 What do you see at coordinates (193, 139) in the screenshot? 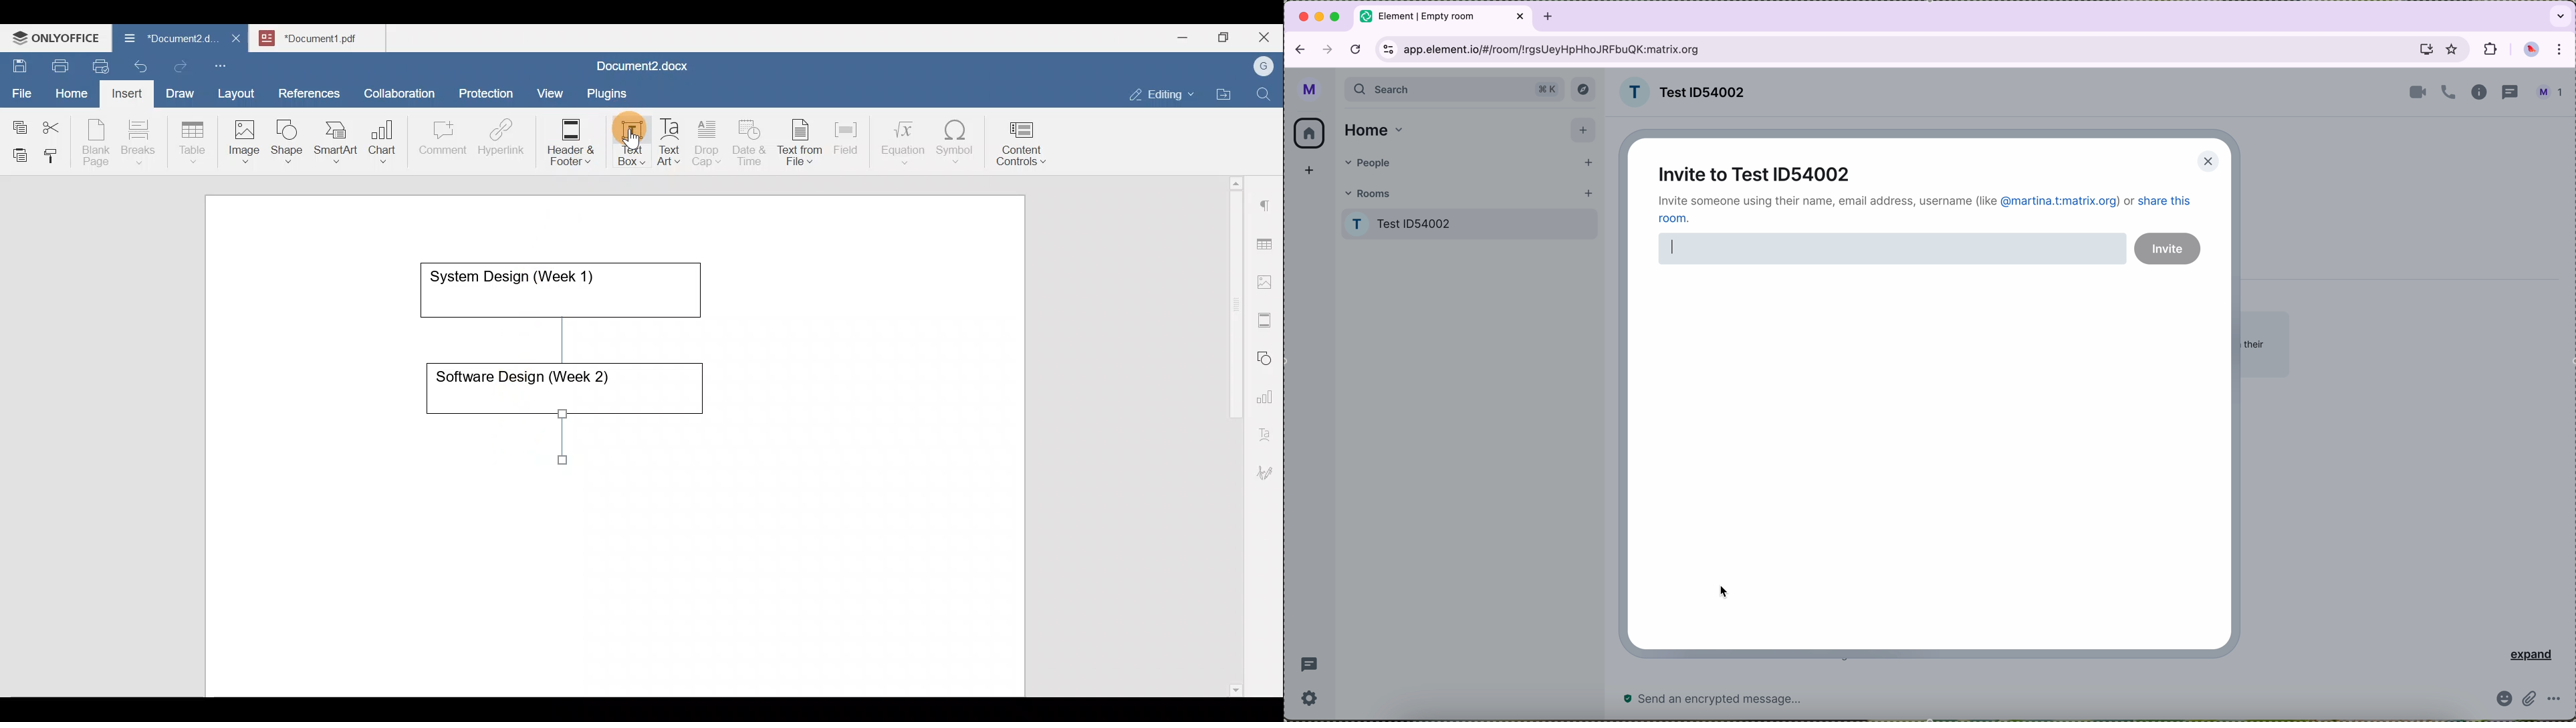
I see `Table` at bounding box center [193, 139].